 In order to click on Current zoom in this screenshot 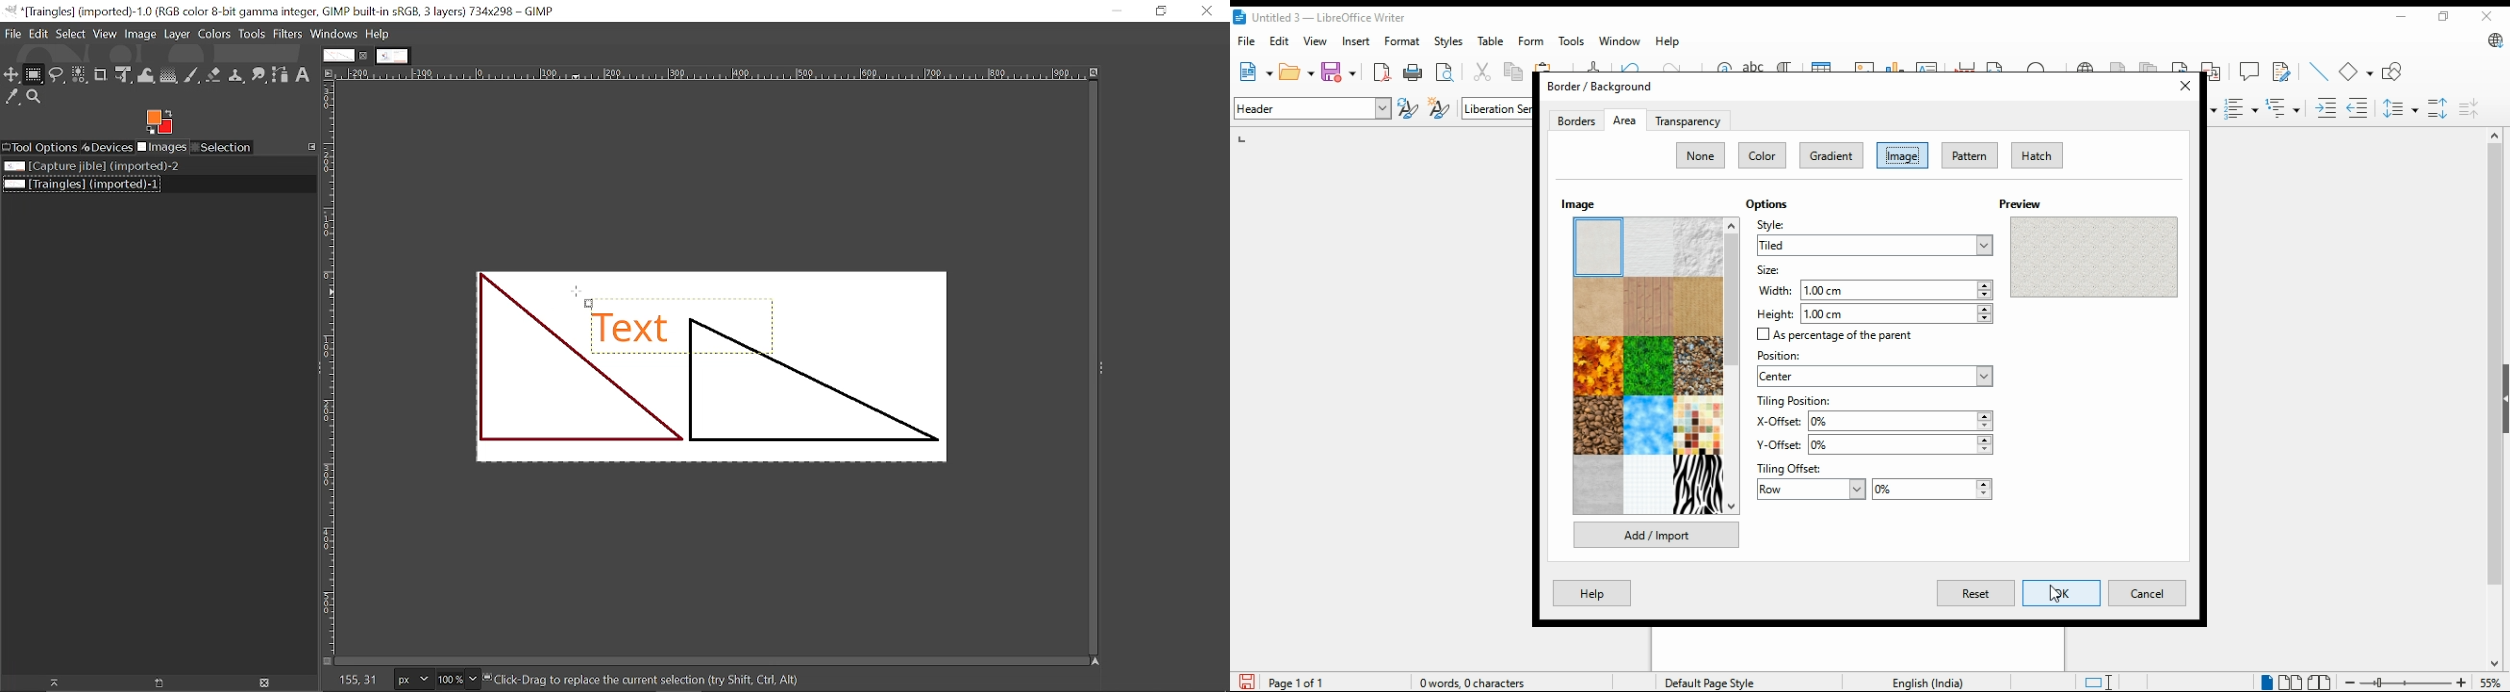, I will do `click(450, 679)`.